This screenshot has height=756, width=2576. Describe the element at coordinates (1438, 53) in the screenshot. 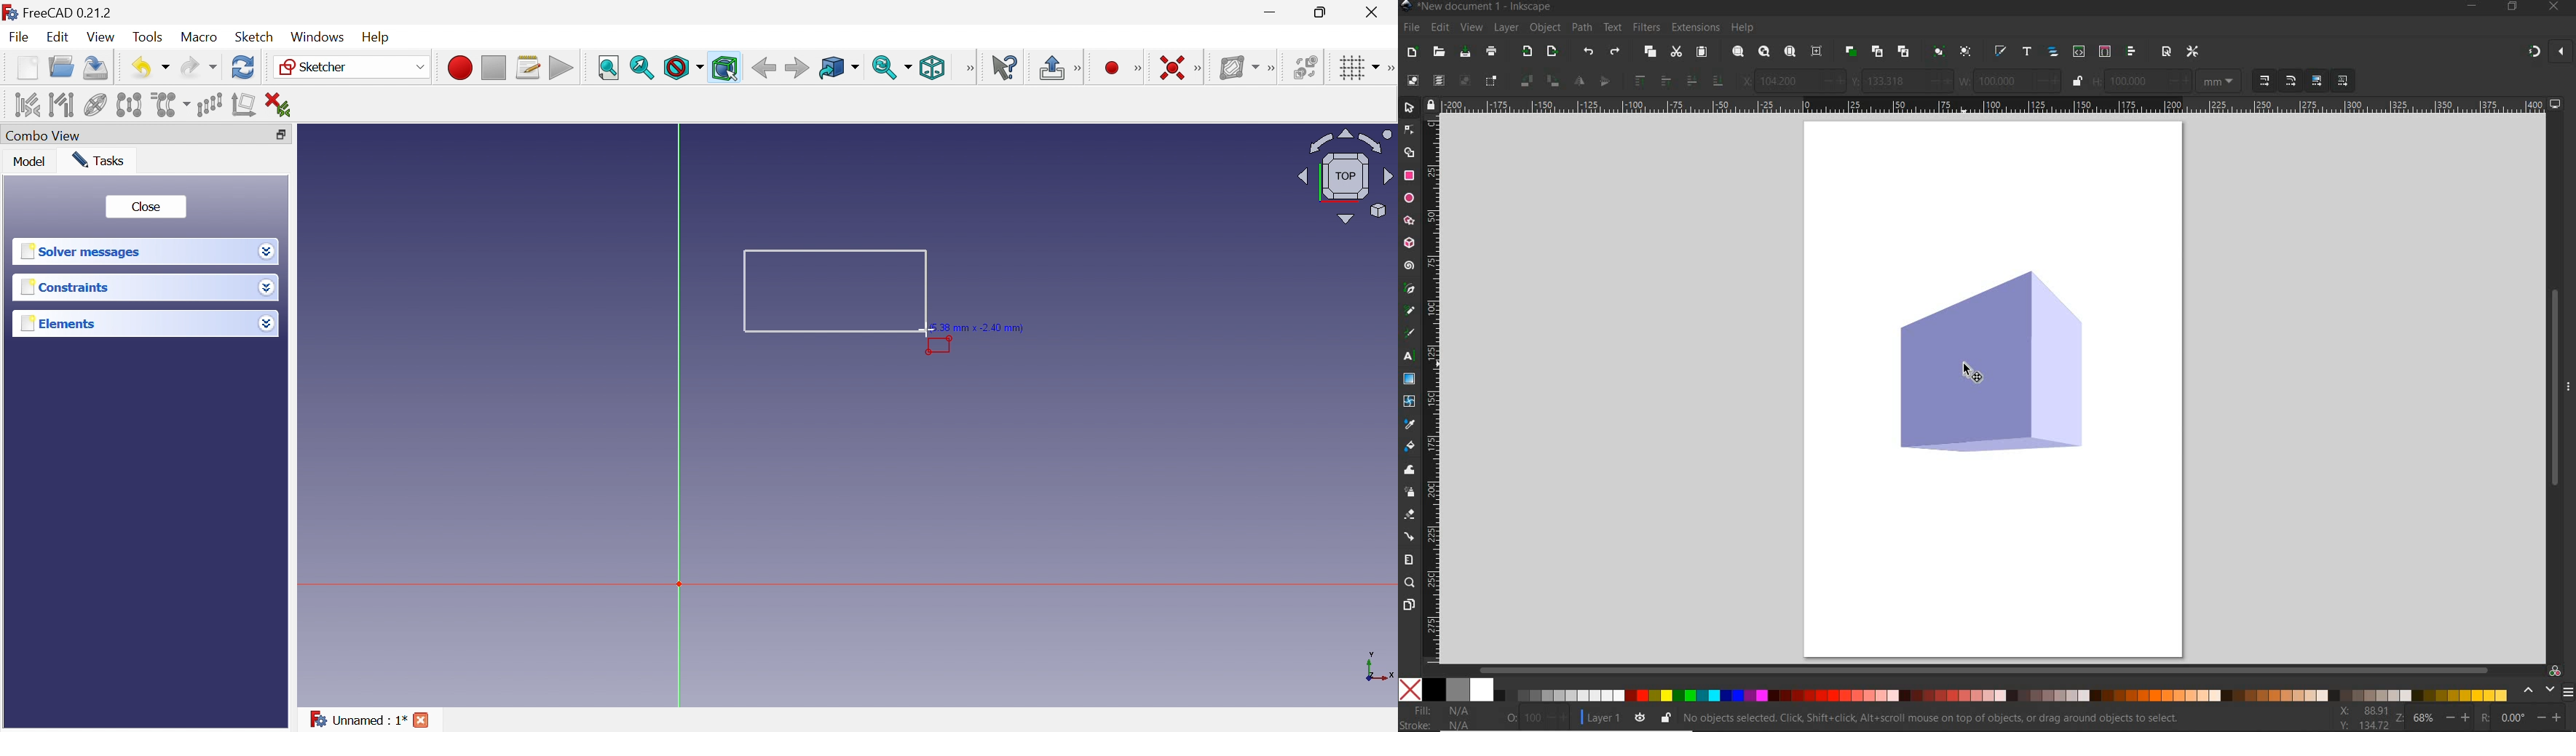

I see `OPEN ` at that location.